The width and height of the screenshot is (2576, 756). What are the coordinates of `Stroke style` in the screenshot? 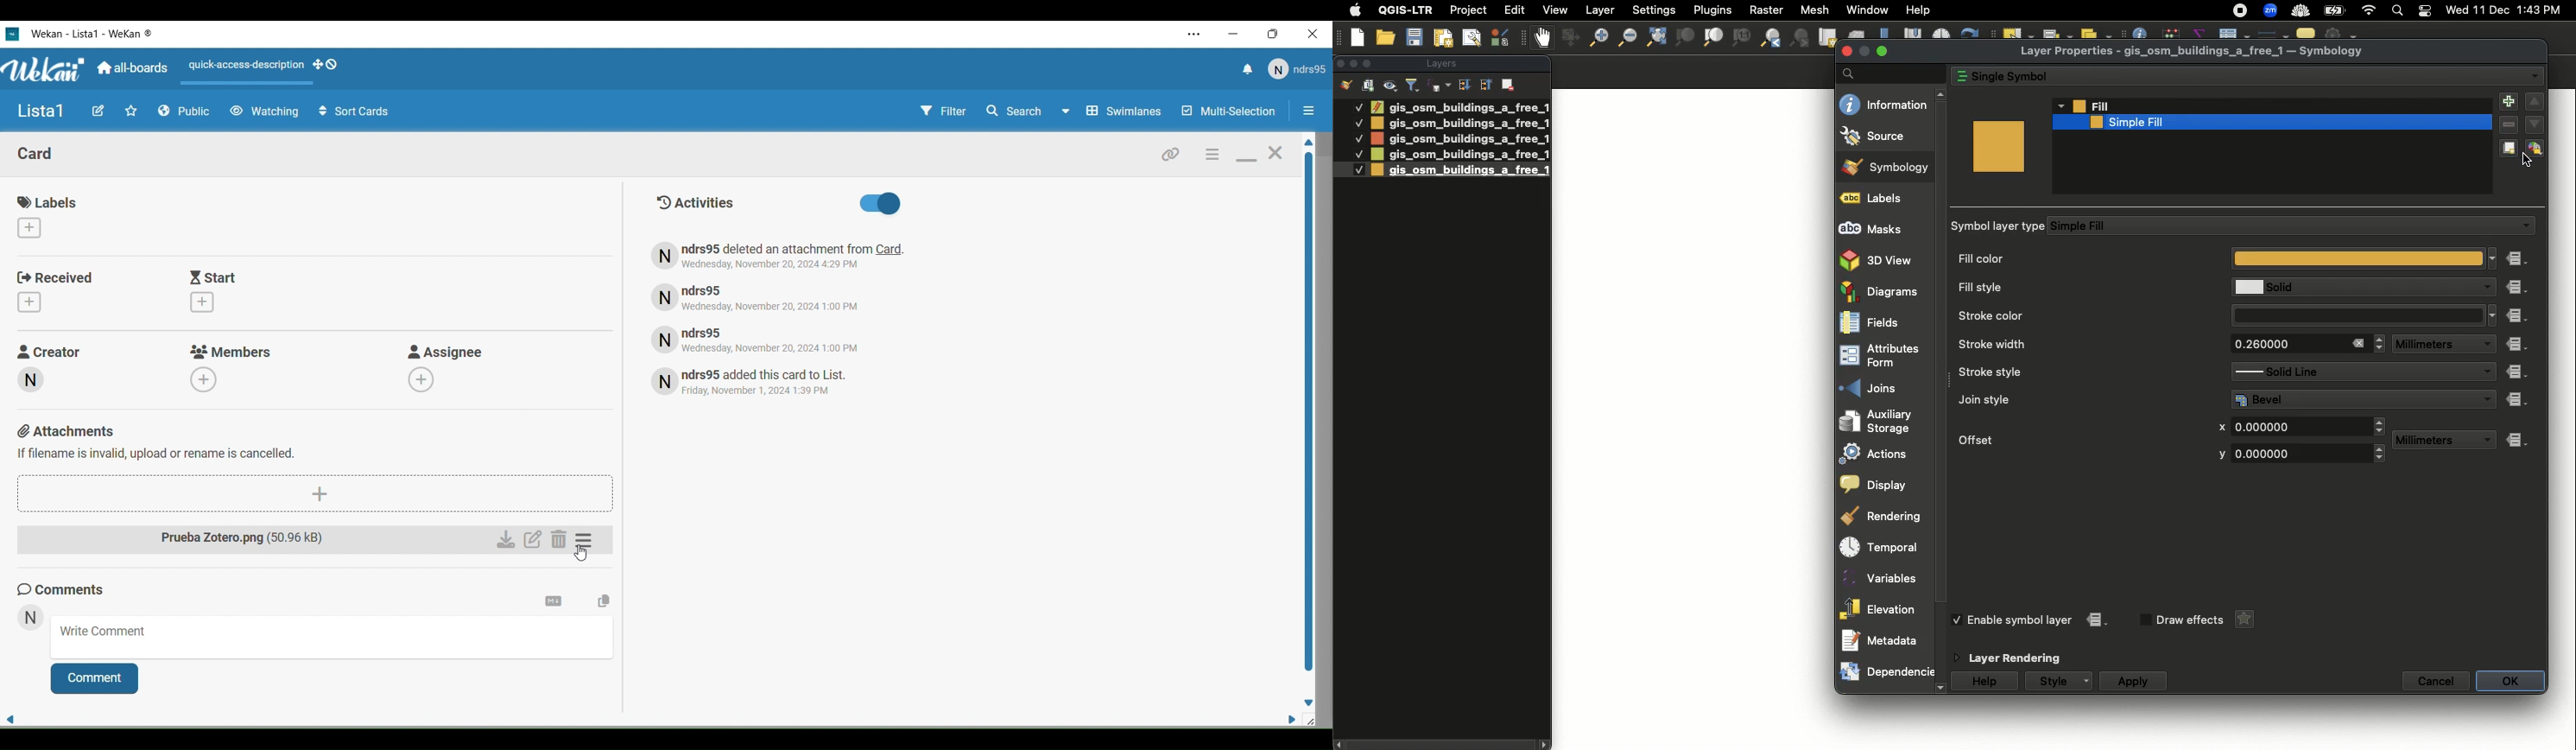 It's located at (2076, 372).